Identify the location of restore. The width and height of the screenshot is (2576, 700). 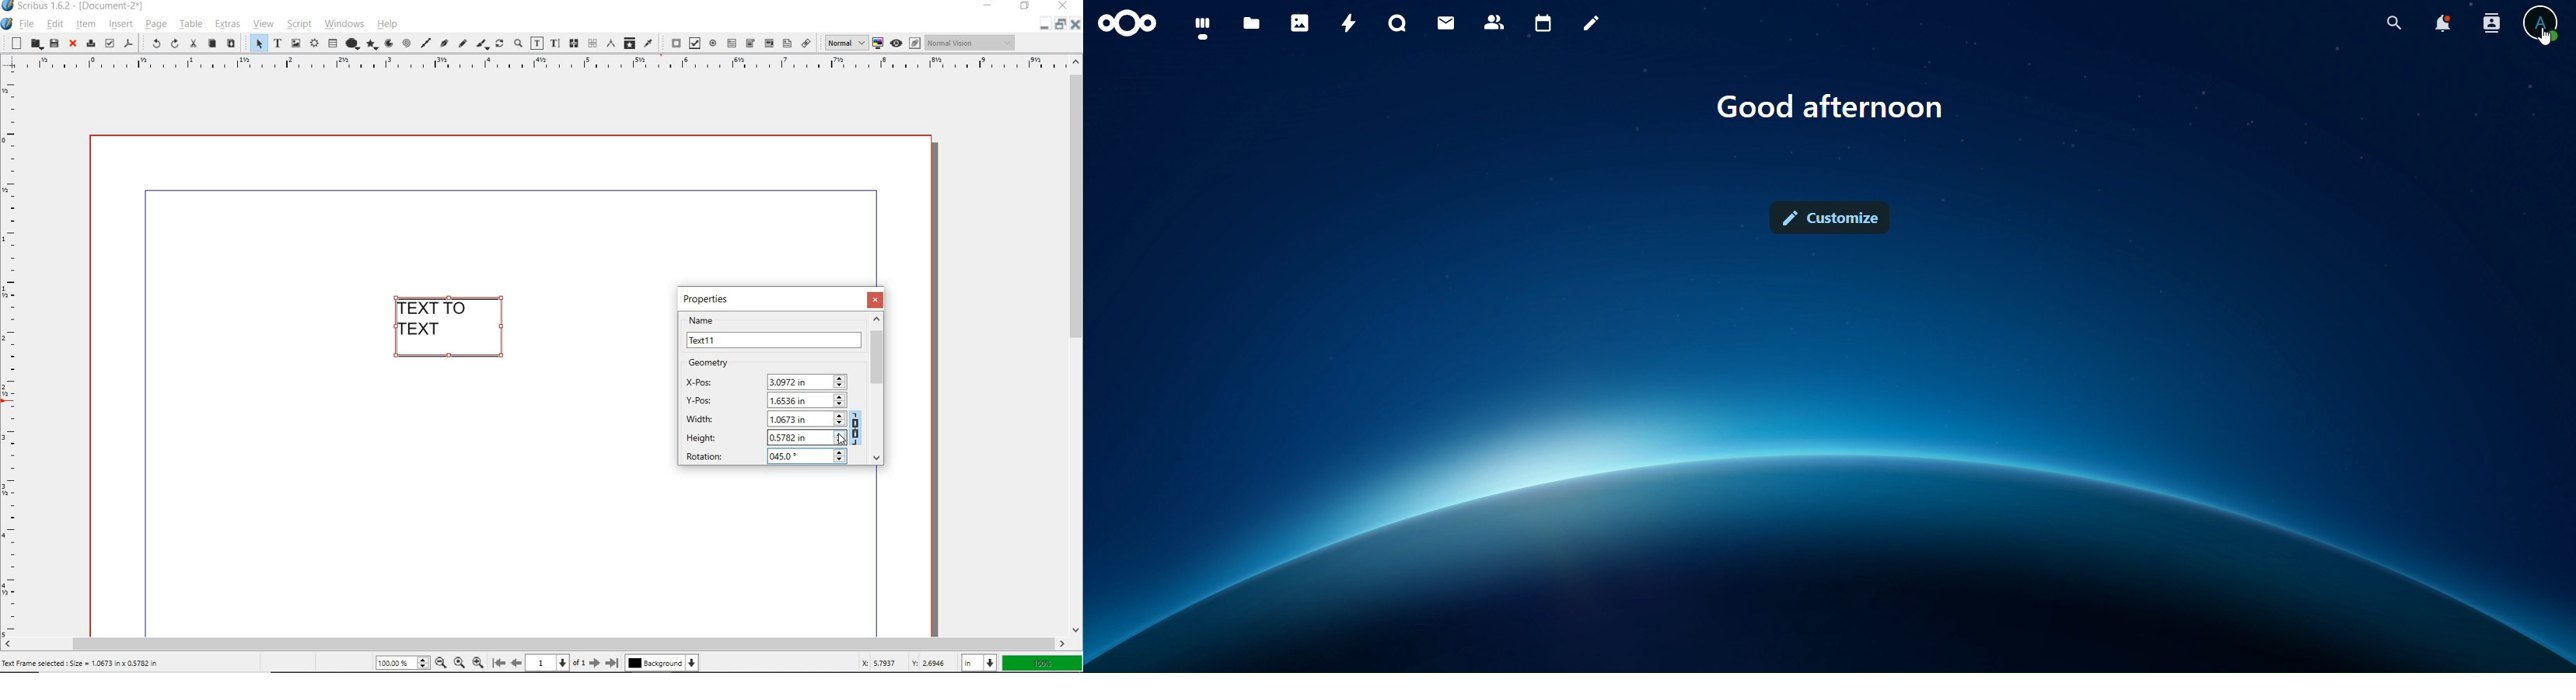
(1062, 26).